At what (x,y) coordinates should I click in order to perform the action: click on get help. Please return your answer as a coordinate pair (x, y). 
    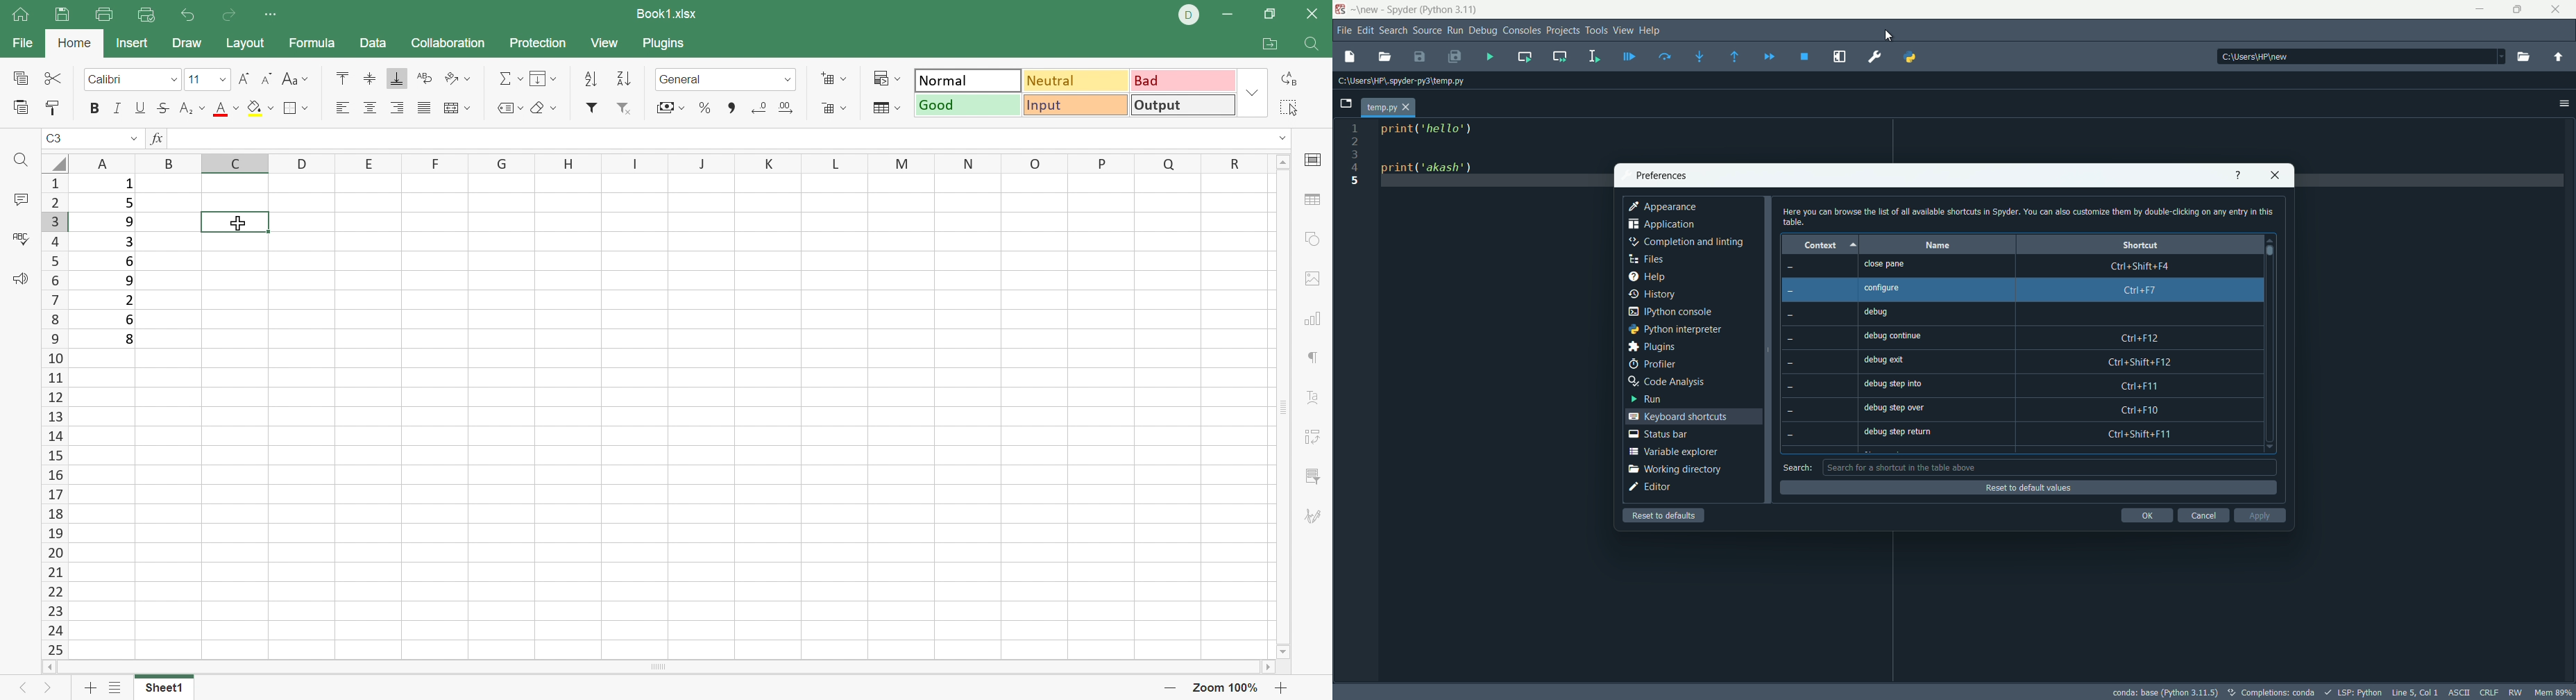
    Looking at the image, I should click on (2237, 175).